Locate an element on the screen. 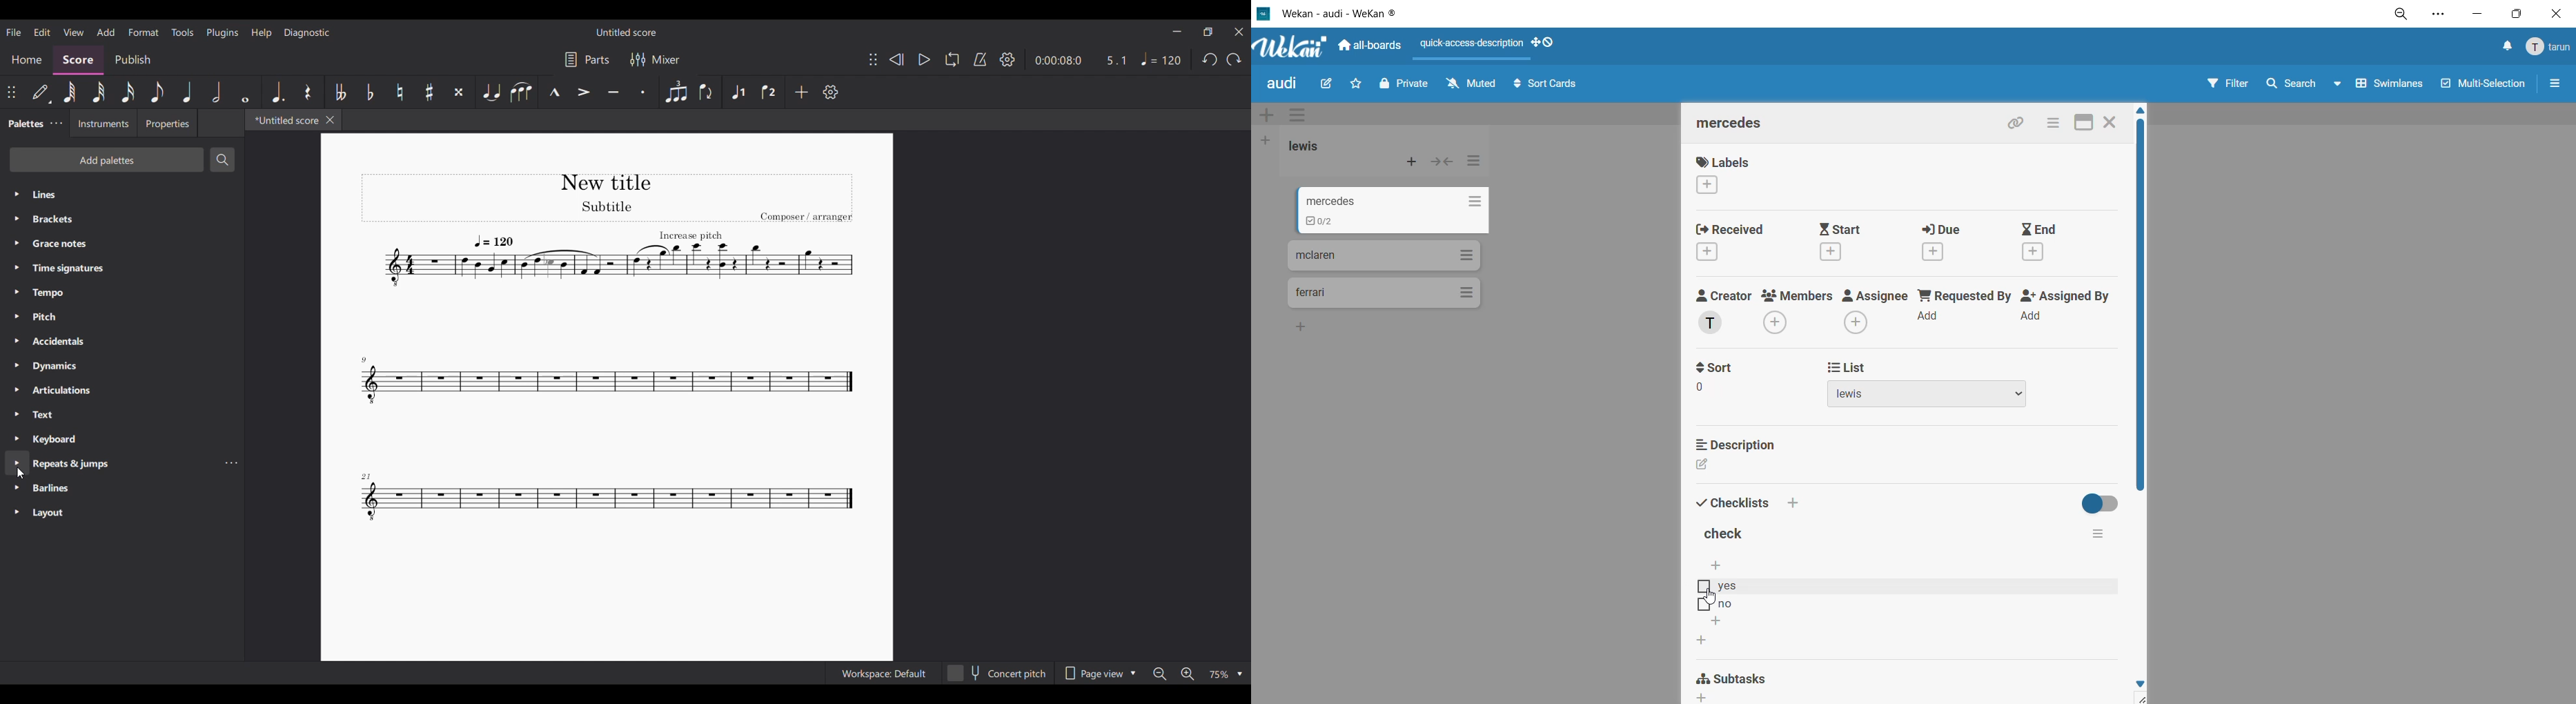 This screenshot has height=728, width=2576. cards is located at coordinates (1386, 255).